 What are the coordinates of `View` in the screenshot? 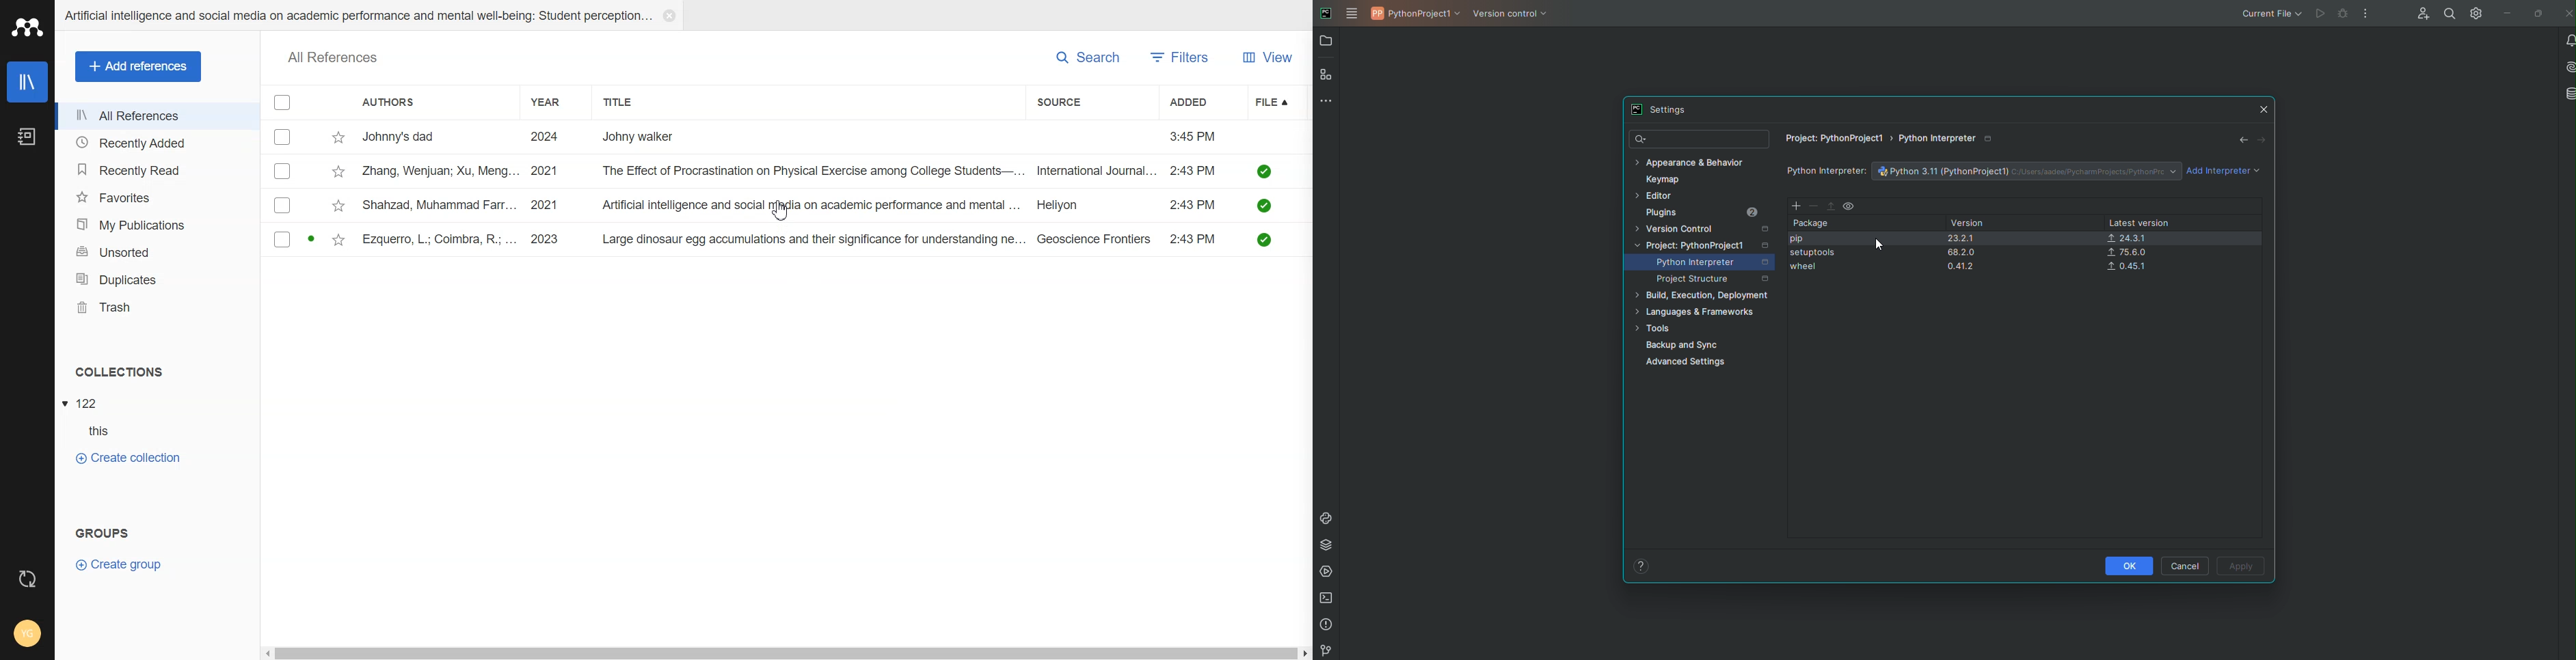 It's located at (1267, 57).